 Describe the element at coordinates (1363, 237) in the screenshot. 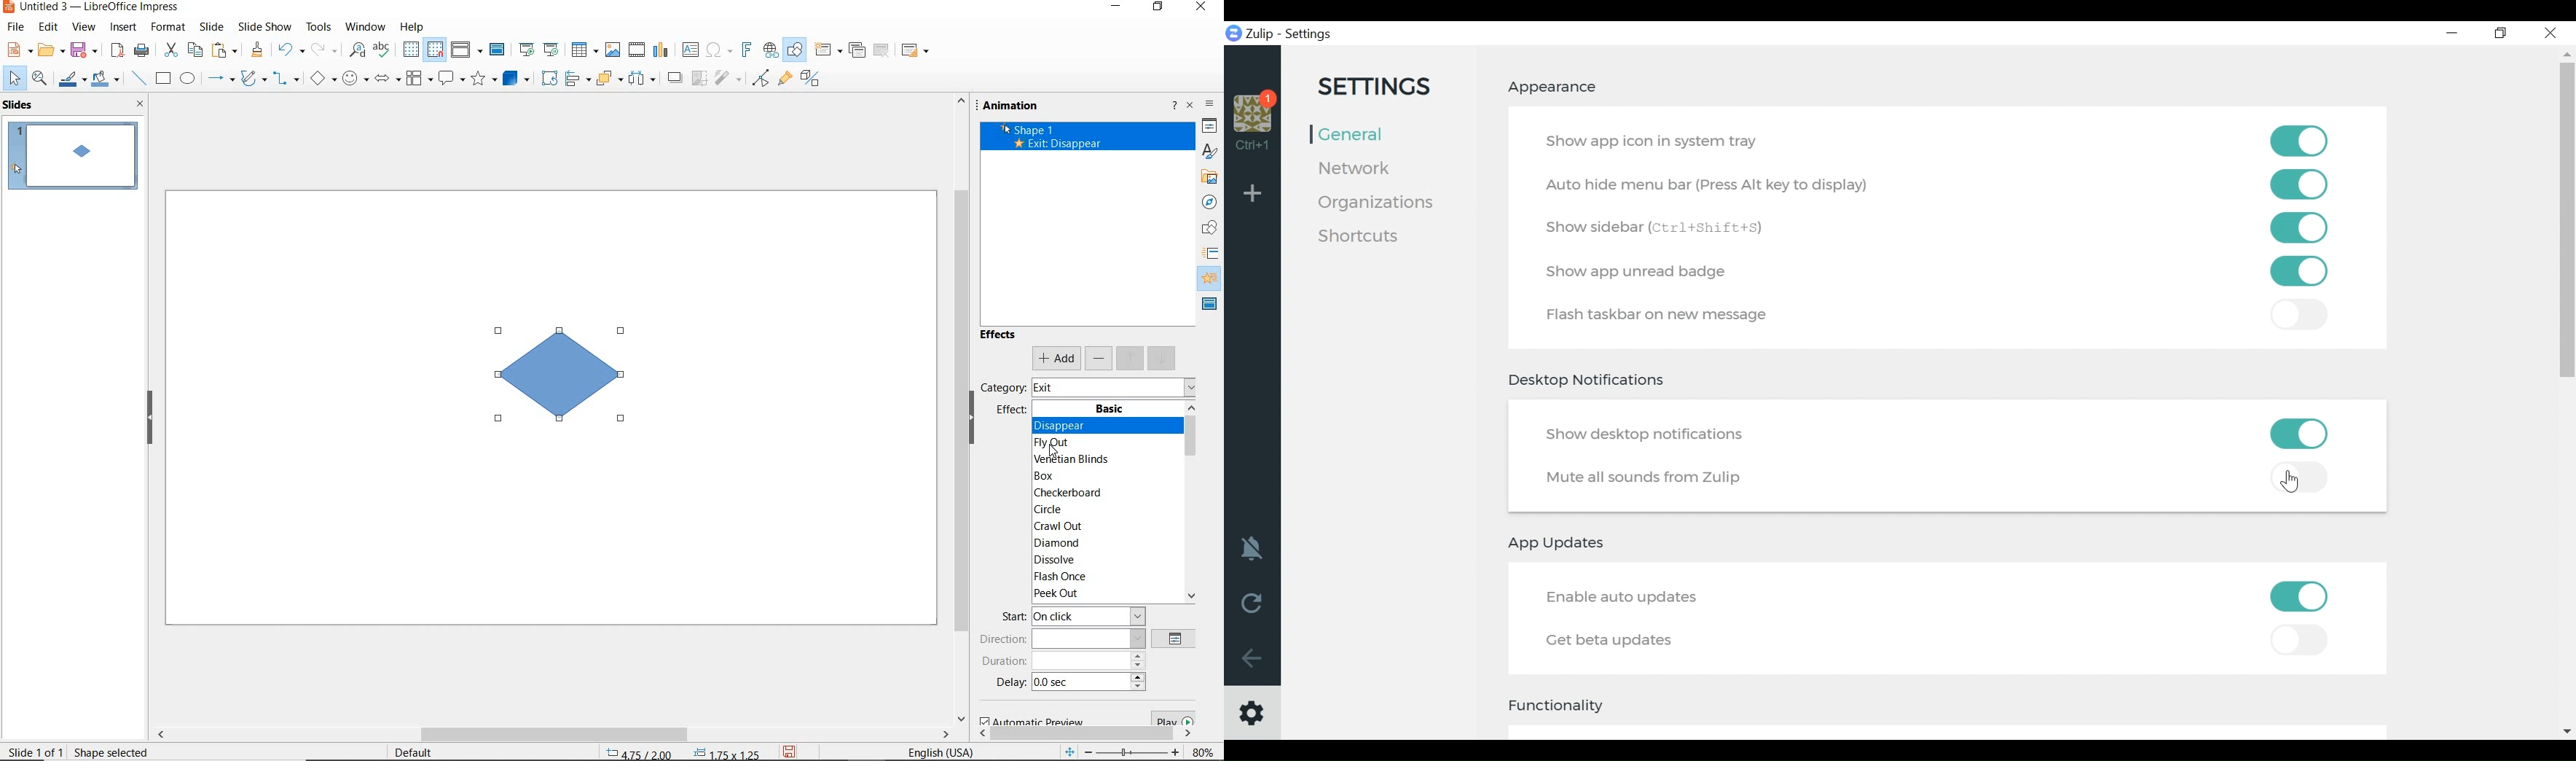

I see `Shortcuts` at that location.